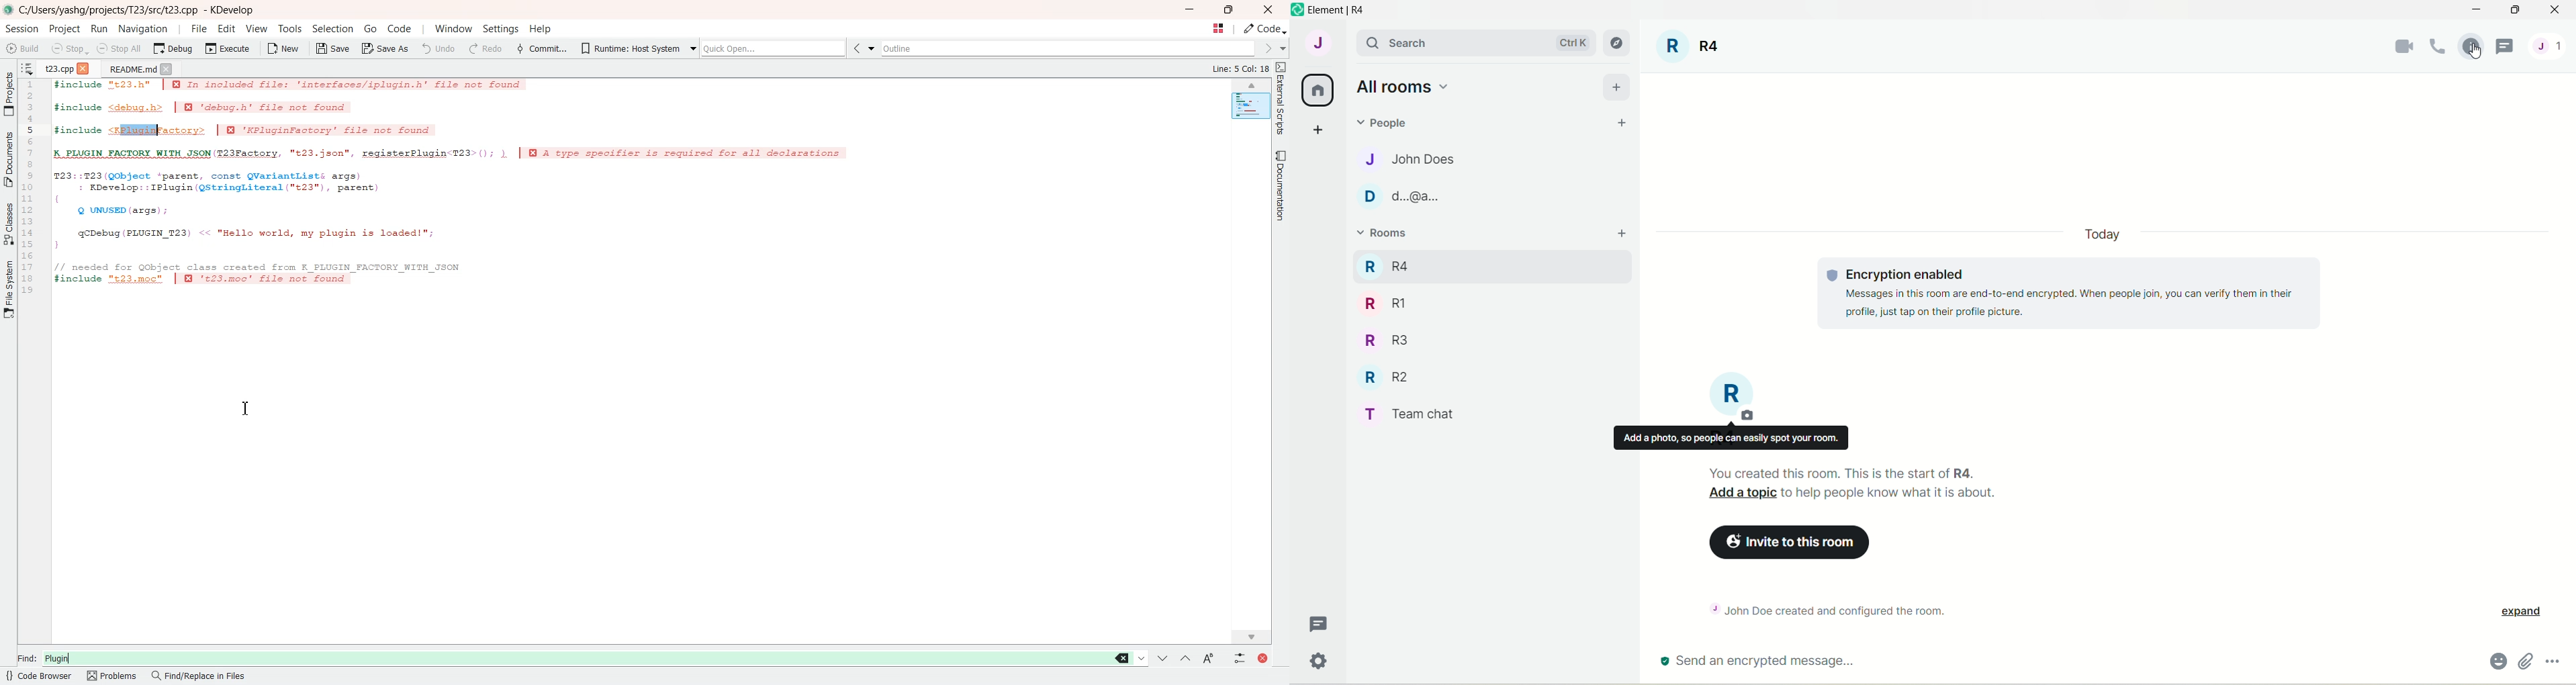 The image size is (2576, 700). What do you see at coordinates (1397, 159) in the screenshot?
I see `J John Does` at bounding box center [1397, 159].